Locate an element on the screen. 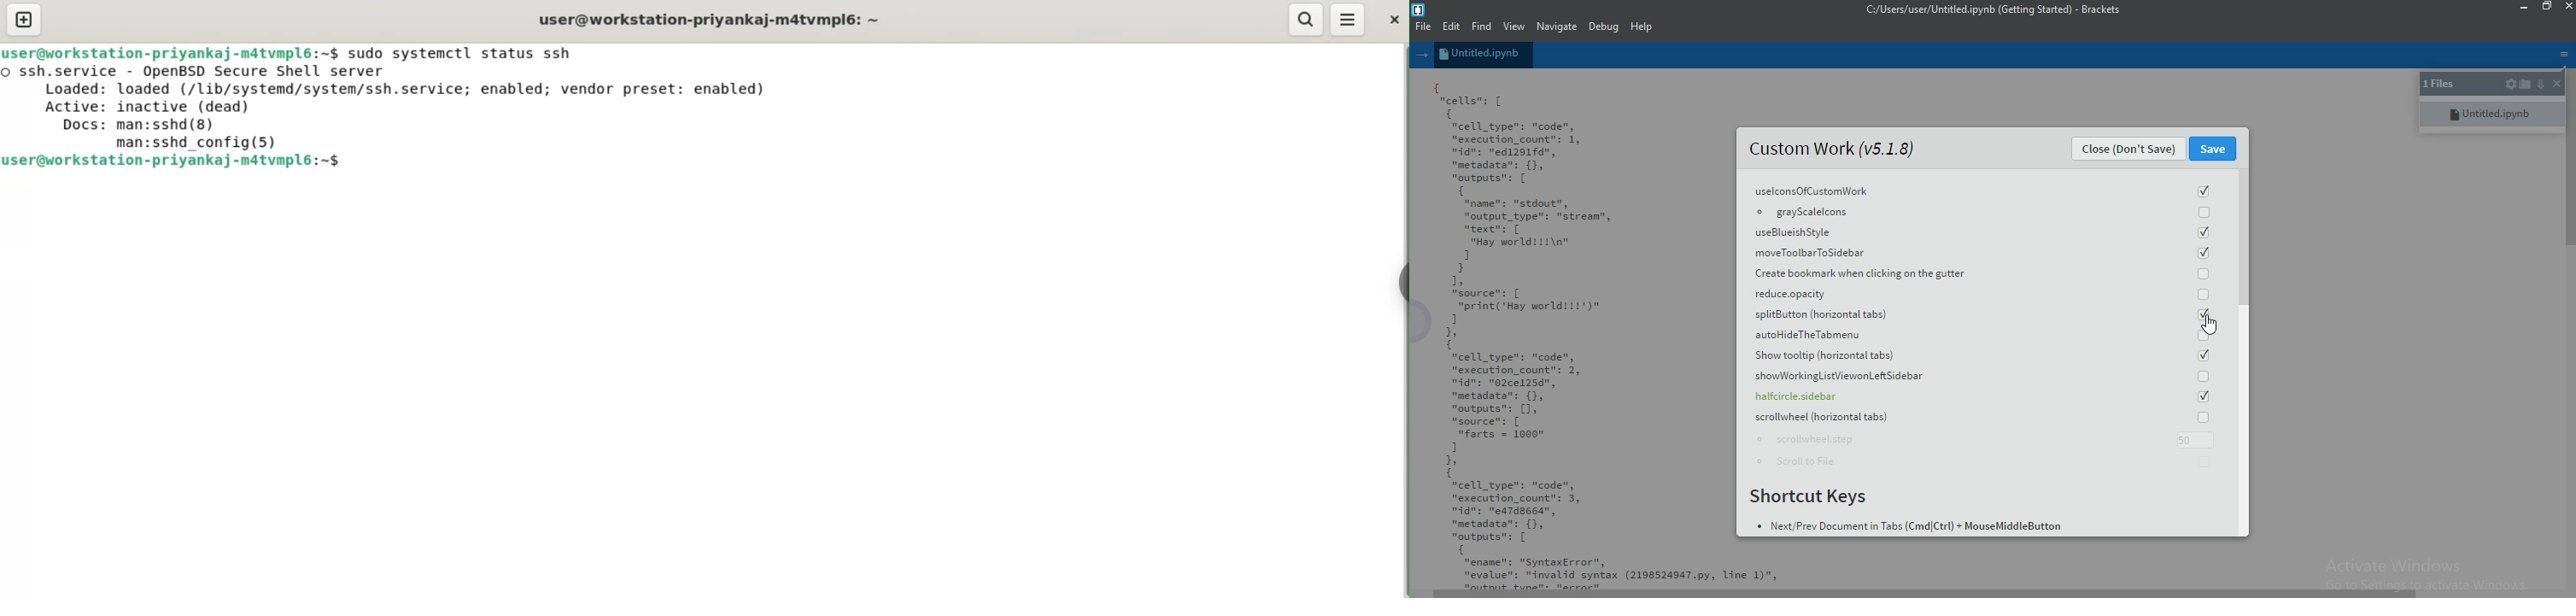 The image size is (2576, 616). uselconsOfCustomWork is located at coordinates (1986, 193).